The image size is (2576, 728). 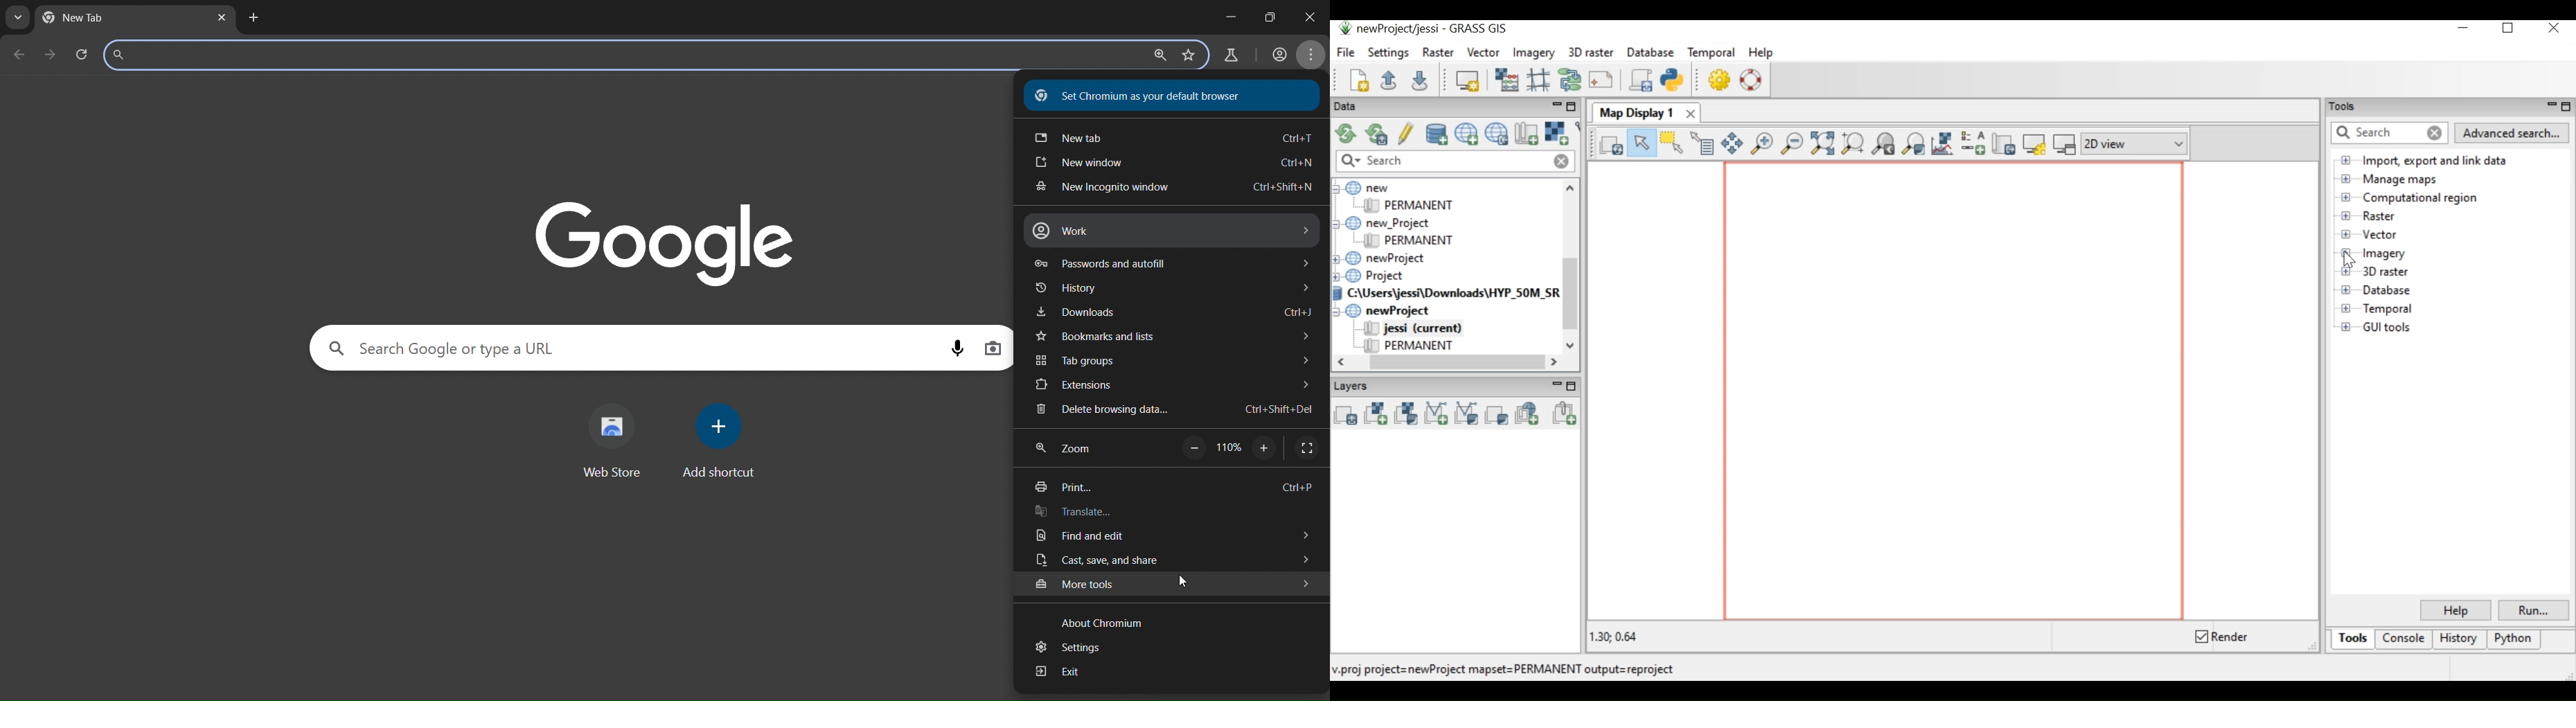 What do you see at coordinates (1096, 621) in the screenshot?
I see `about chromium` at bounding box center [1096, 621].